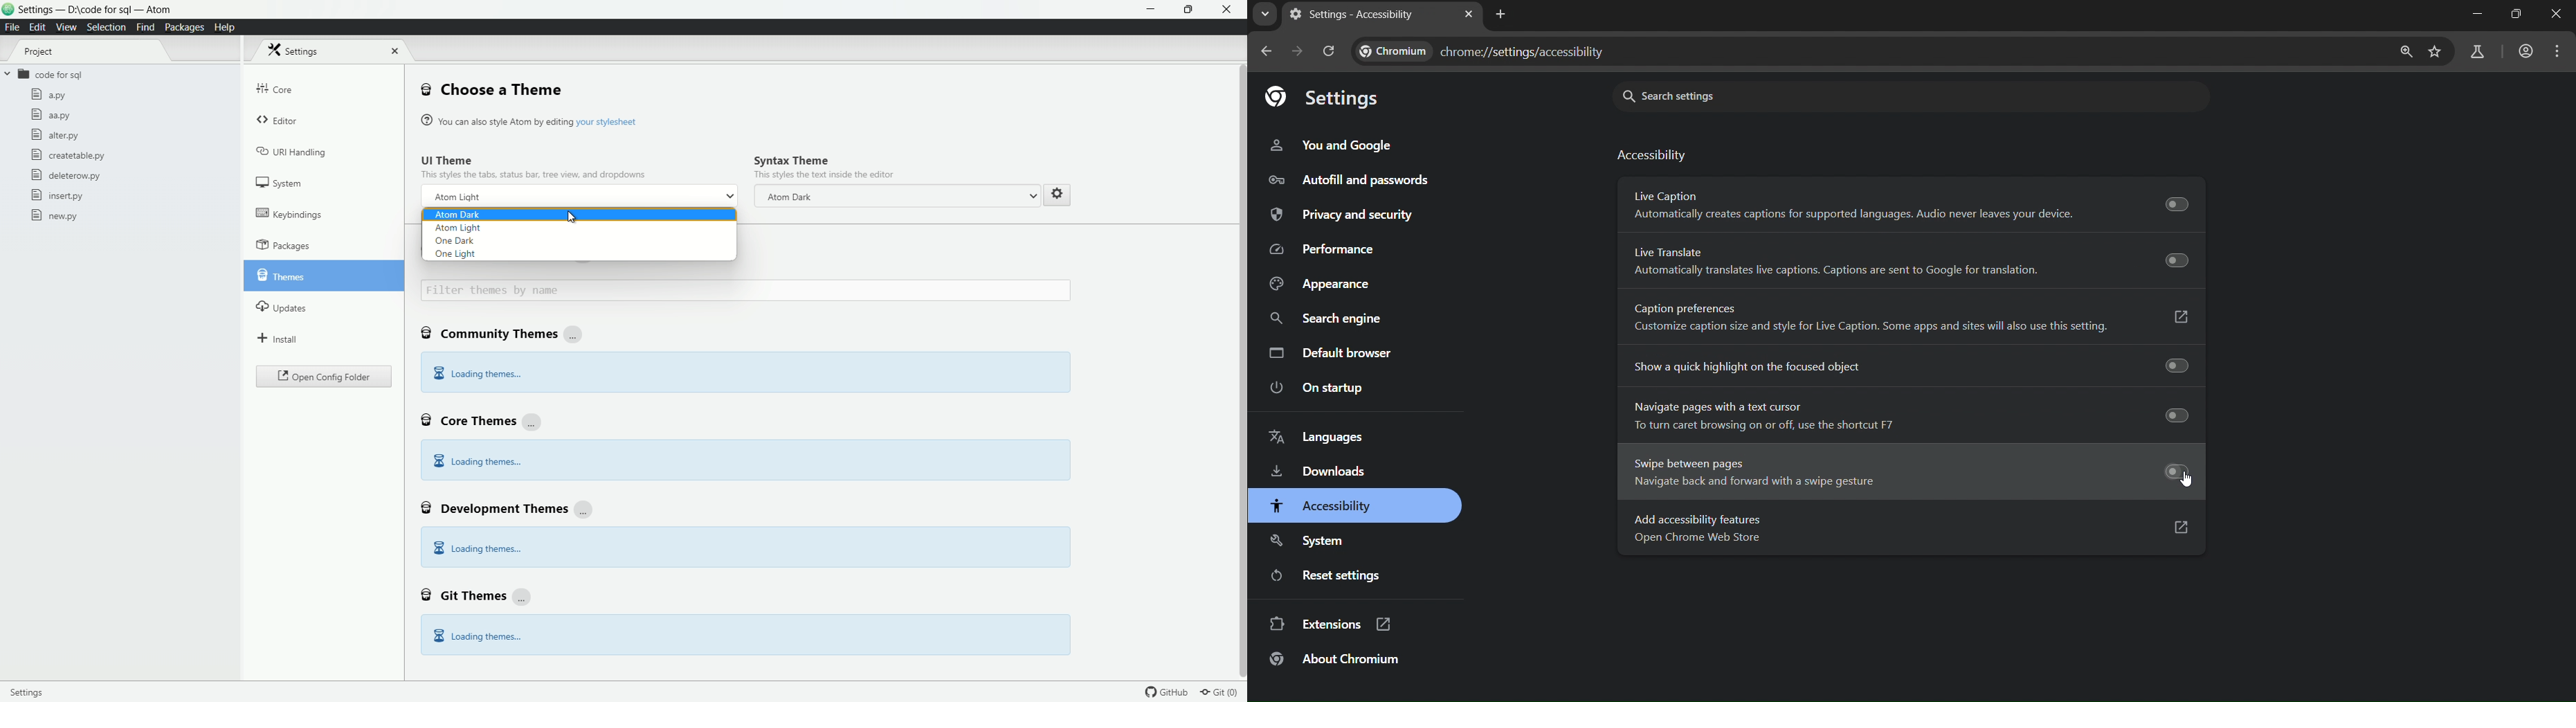 The height and width of the screenshot is (728, 2576). I want to click on install, so click(278, 337).